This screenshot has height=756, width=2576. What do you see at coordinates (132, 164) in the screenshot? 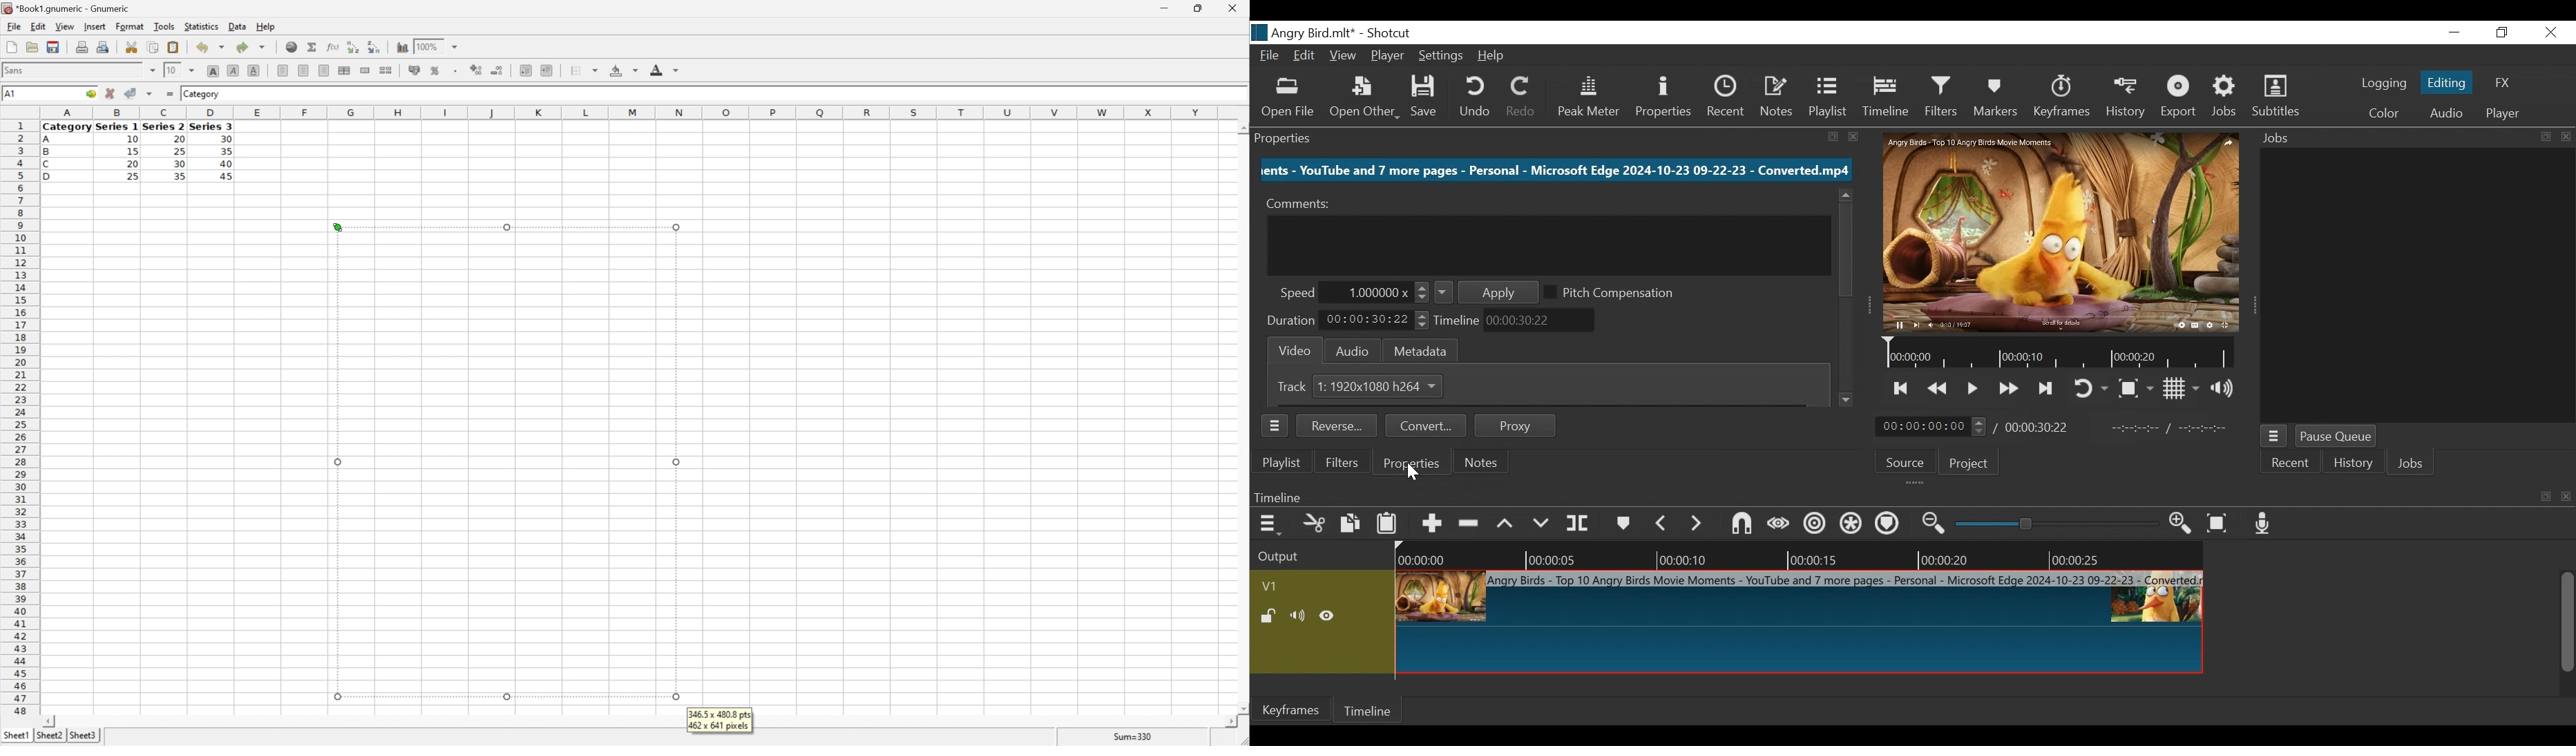
I see `20` at bounding box center [132, 164].